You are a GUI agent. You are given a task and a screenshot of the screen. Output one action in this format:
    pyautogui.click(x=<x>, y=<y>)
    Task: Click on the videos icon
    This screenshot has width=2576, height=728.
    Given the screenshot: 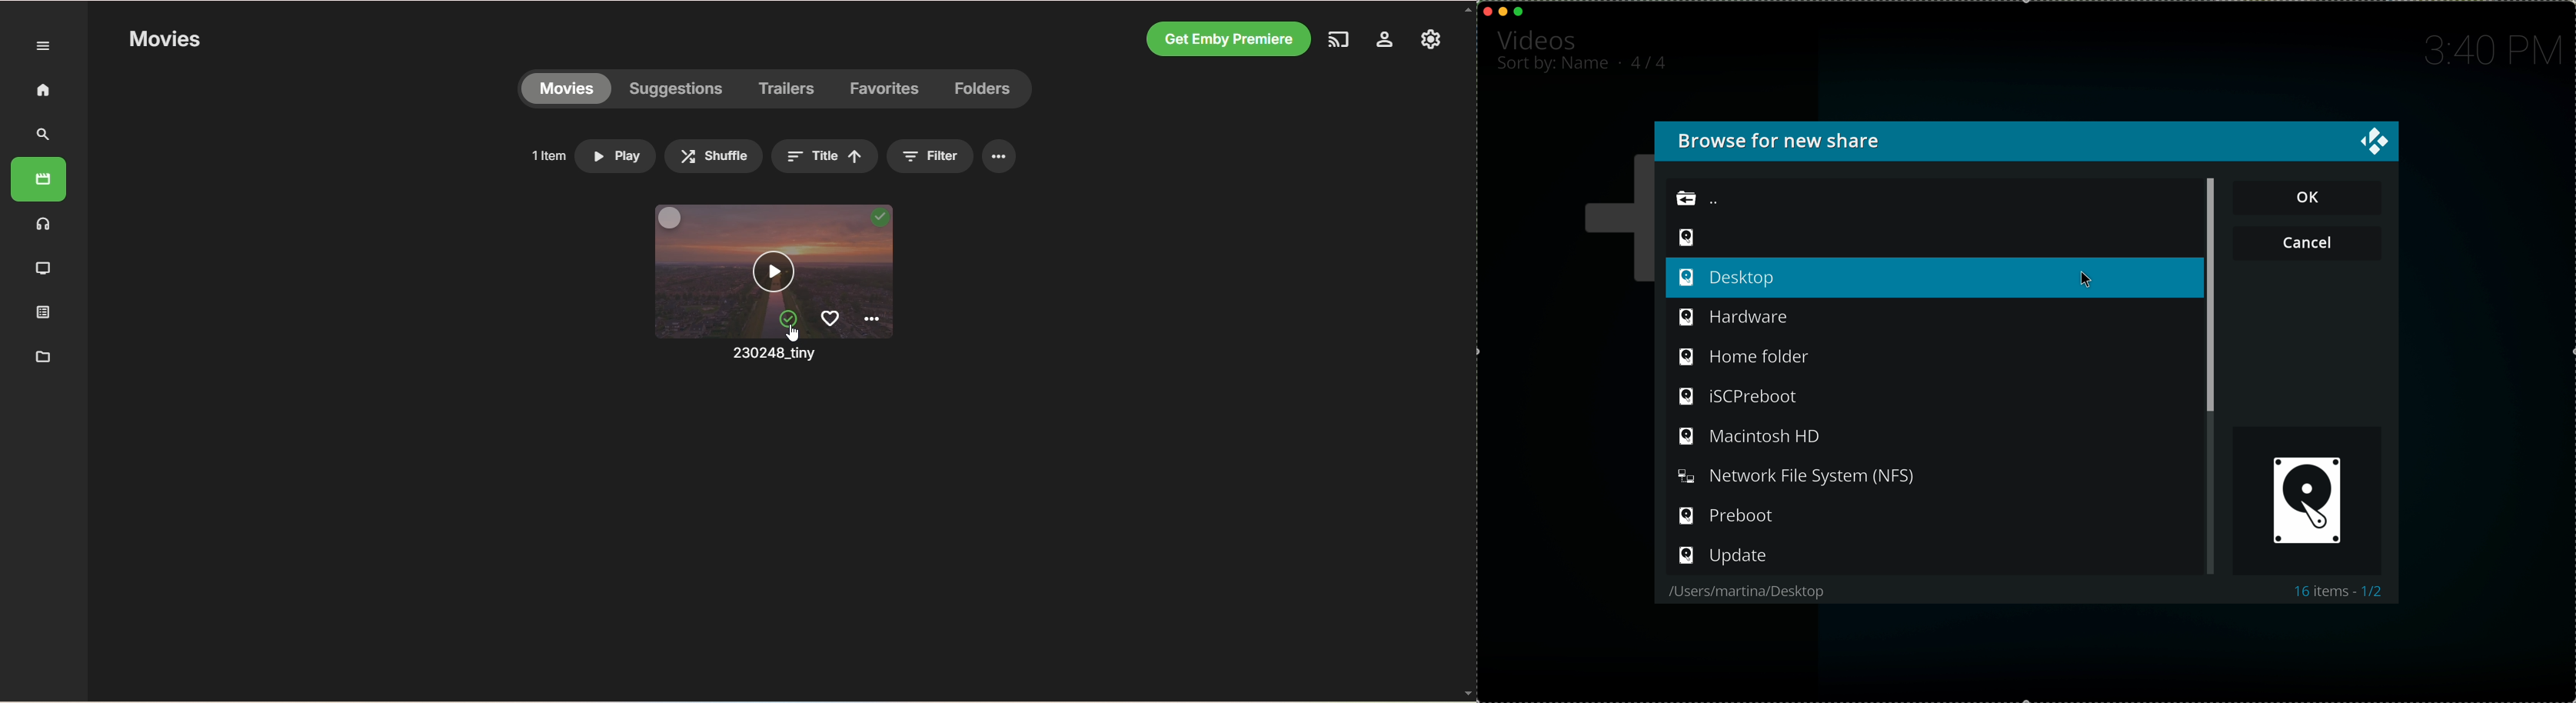 What is the action you would take?
    pyautogui.click(x=2307, y=497)
    